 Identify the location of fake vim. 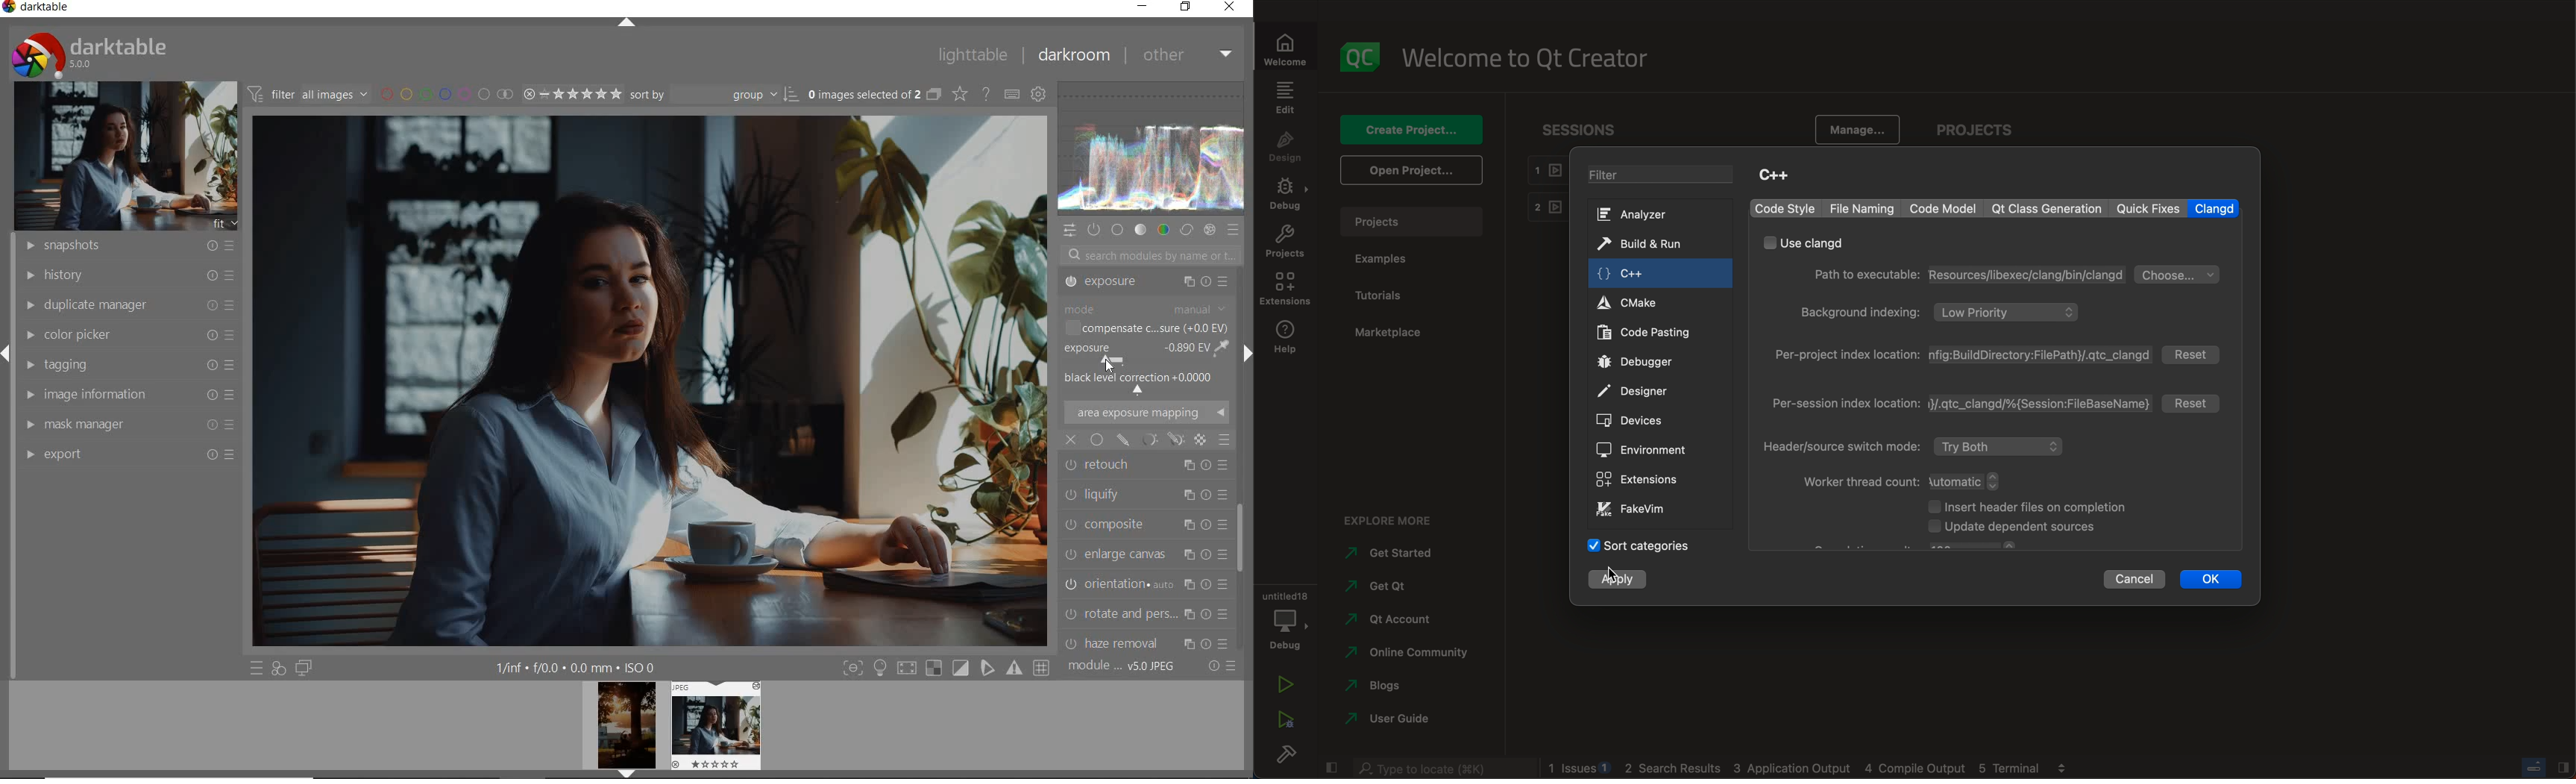
(1648, 331).